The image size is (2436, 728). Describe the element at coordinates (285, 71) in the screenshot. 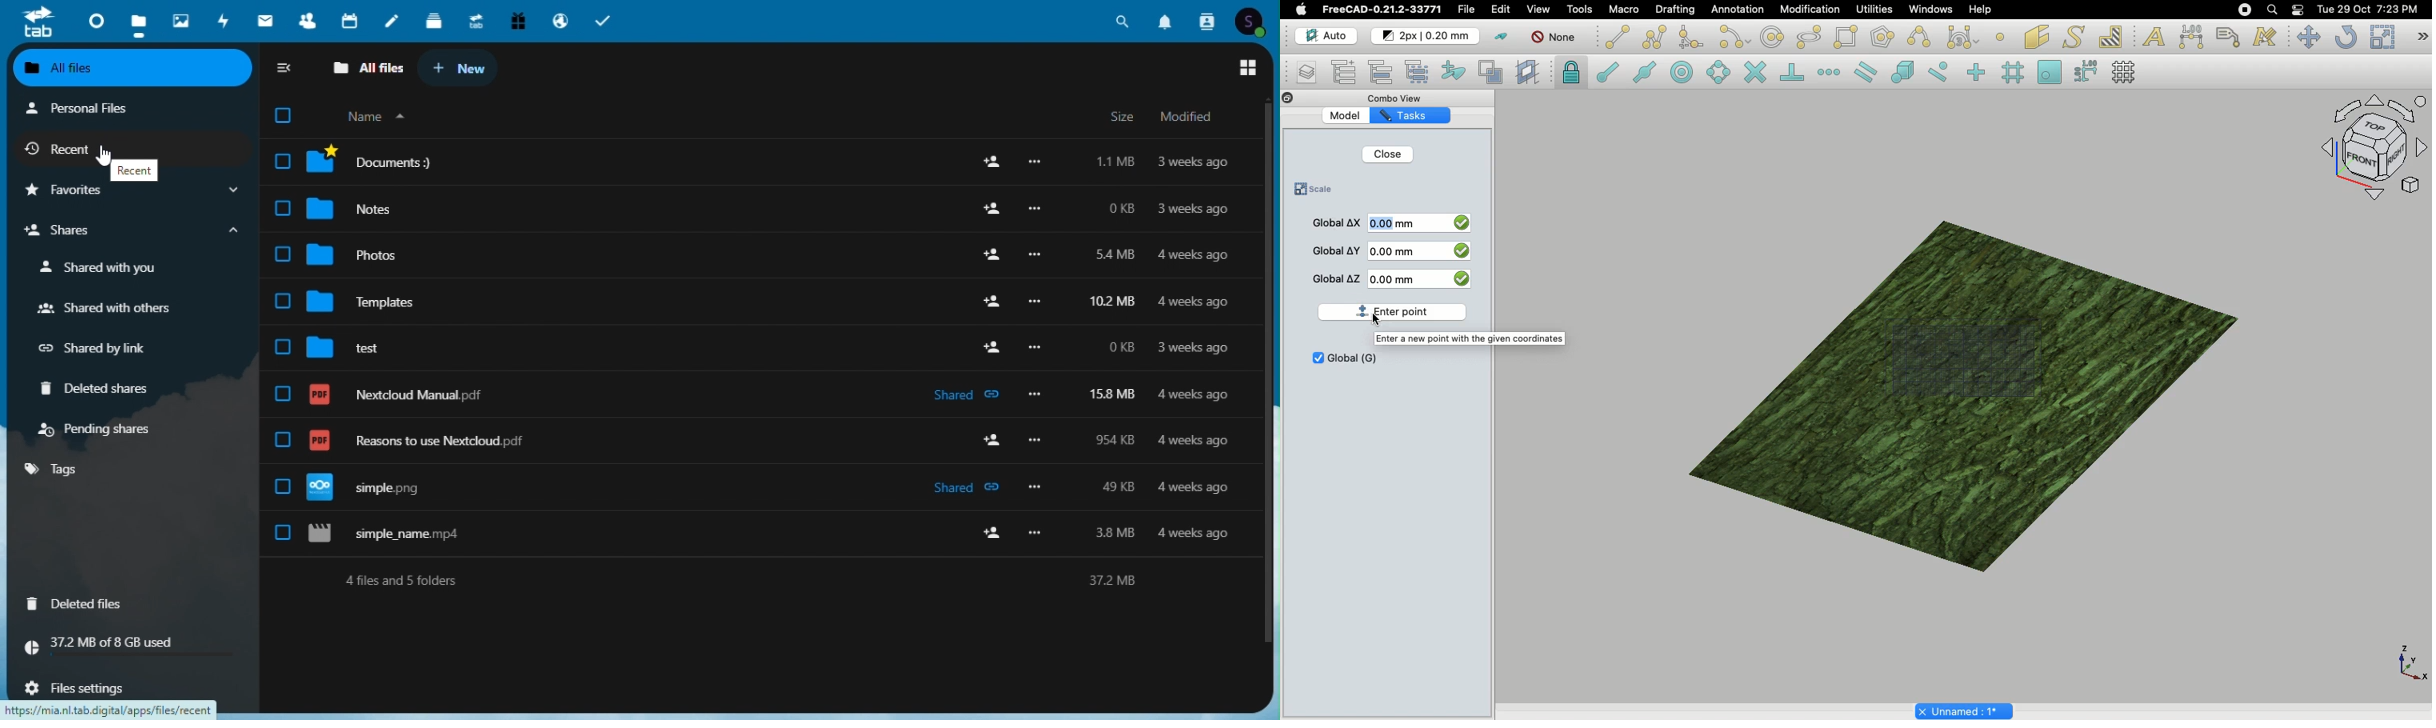

I see `Collapse side bar` at that location.